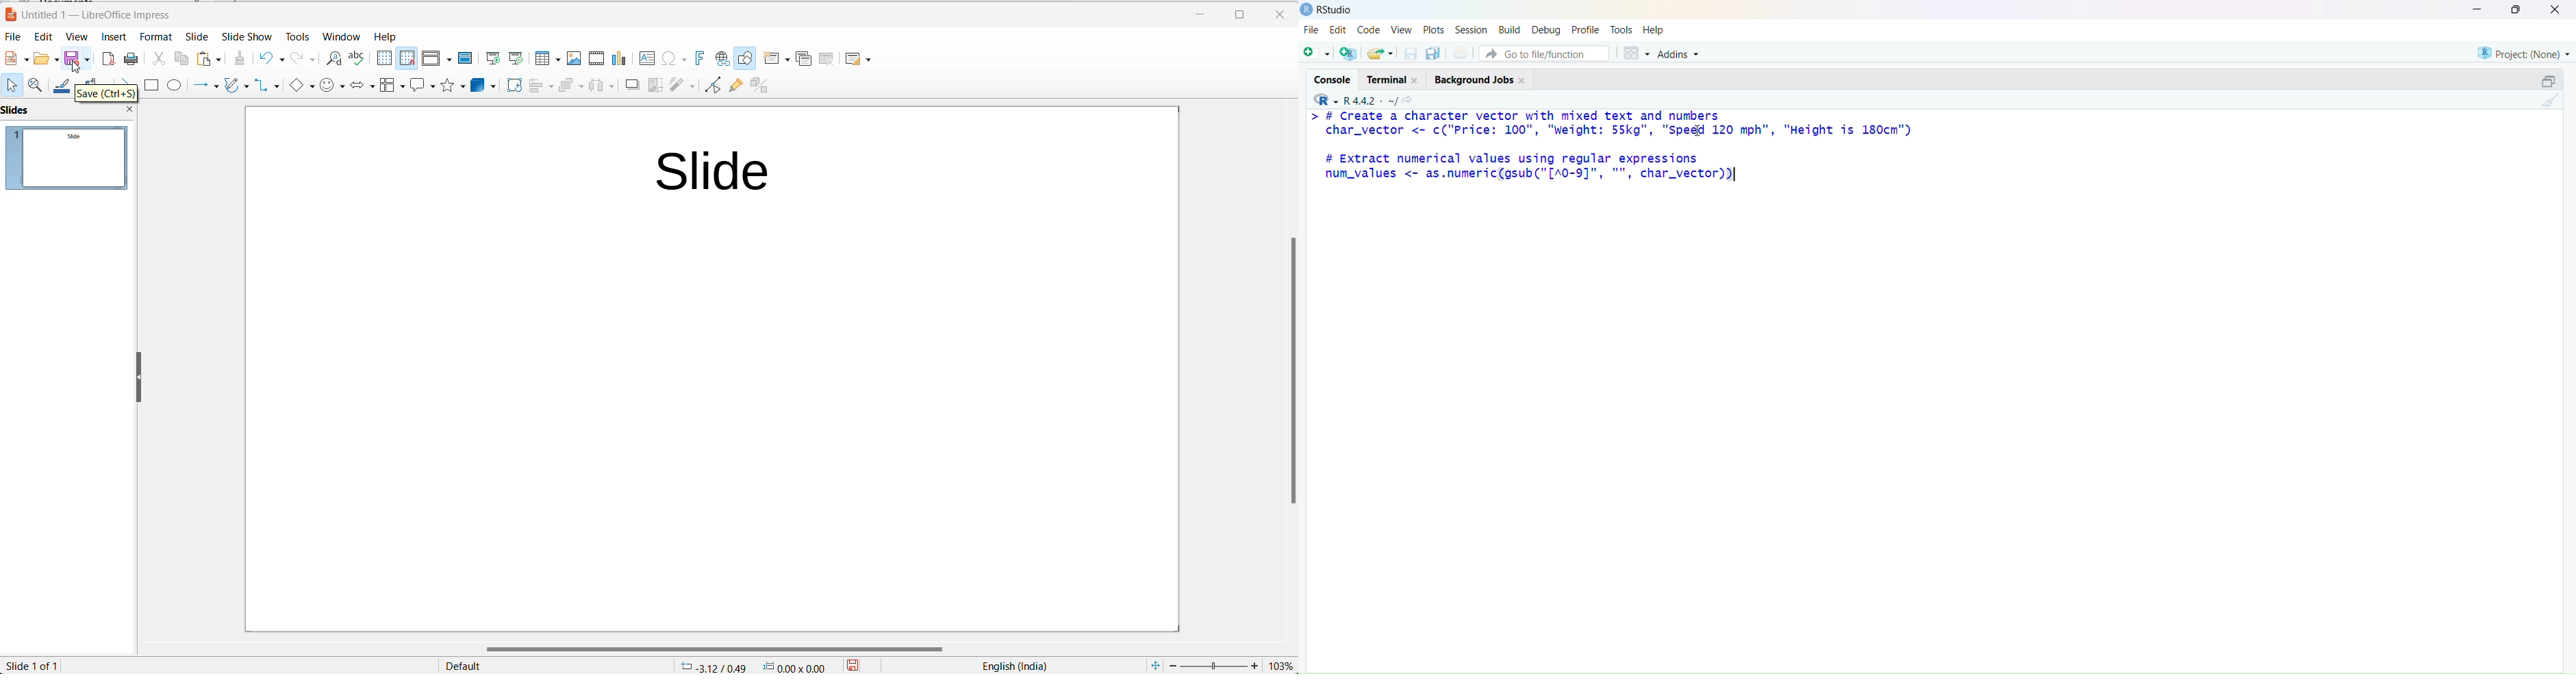  I want to click on maiximise, so click(2516, 9).